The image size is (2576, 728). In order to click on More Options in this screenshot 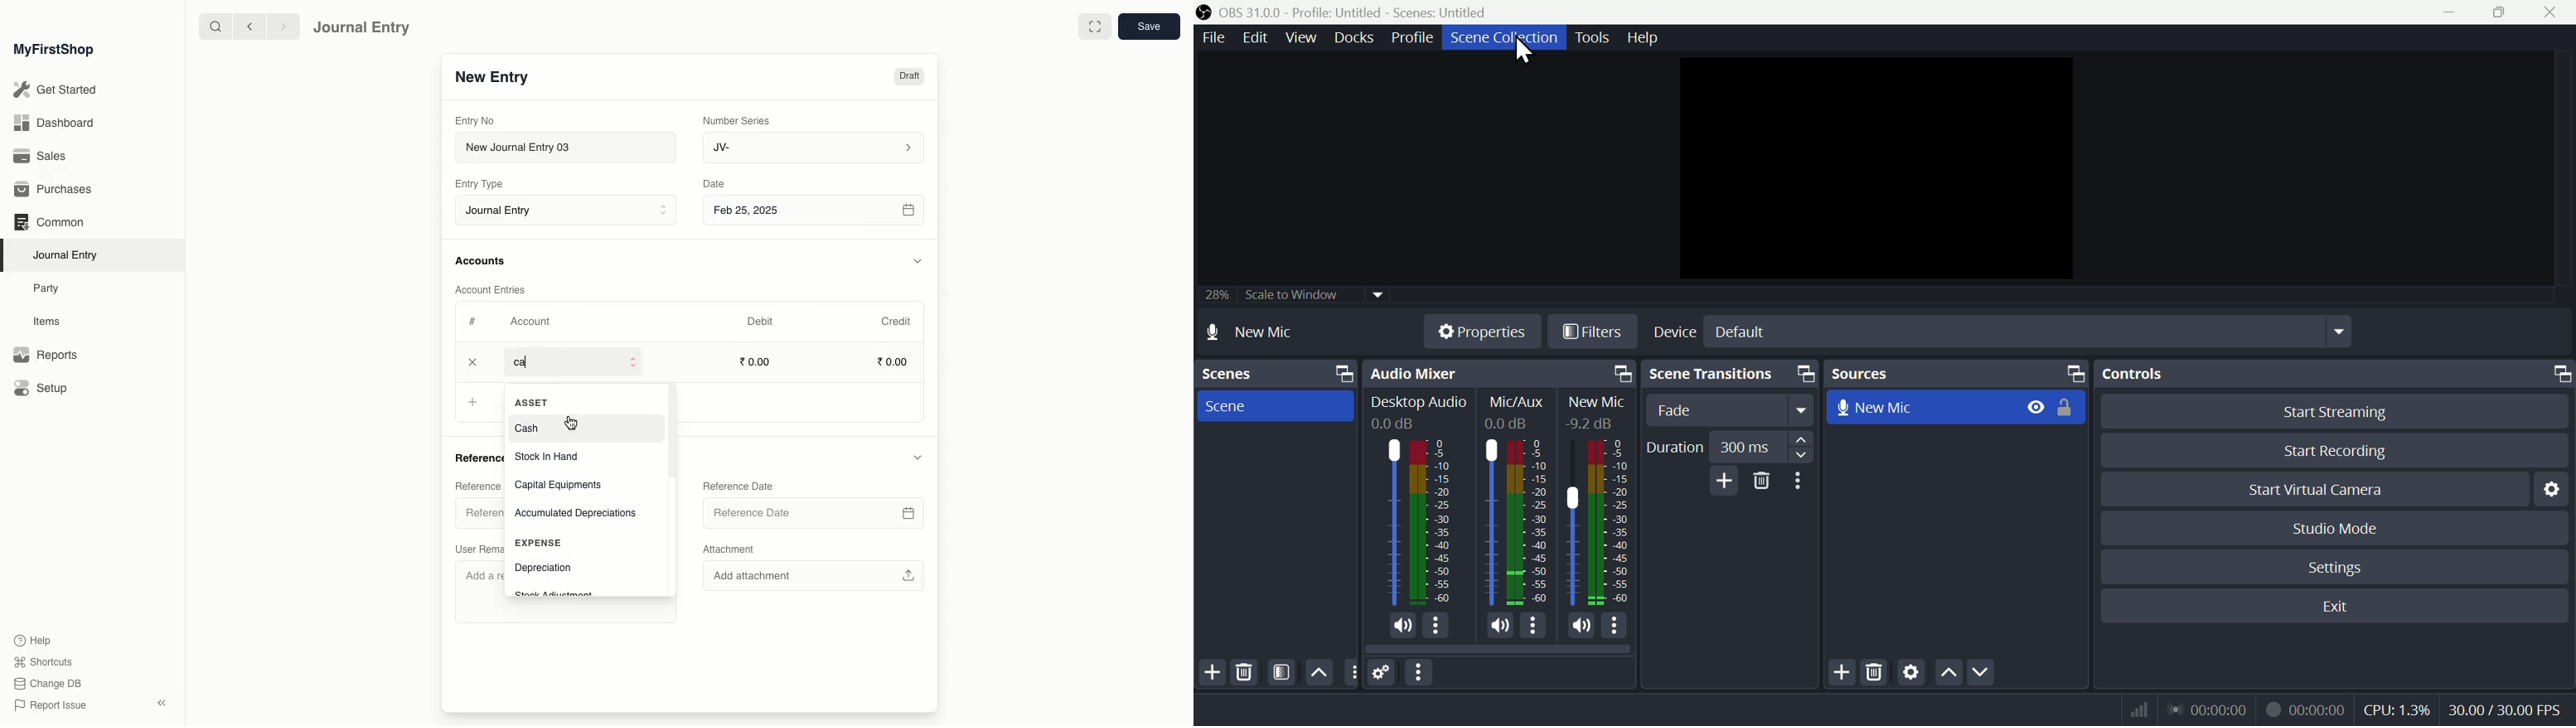, I will do `click(1438, 626)`.